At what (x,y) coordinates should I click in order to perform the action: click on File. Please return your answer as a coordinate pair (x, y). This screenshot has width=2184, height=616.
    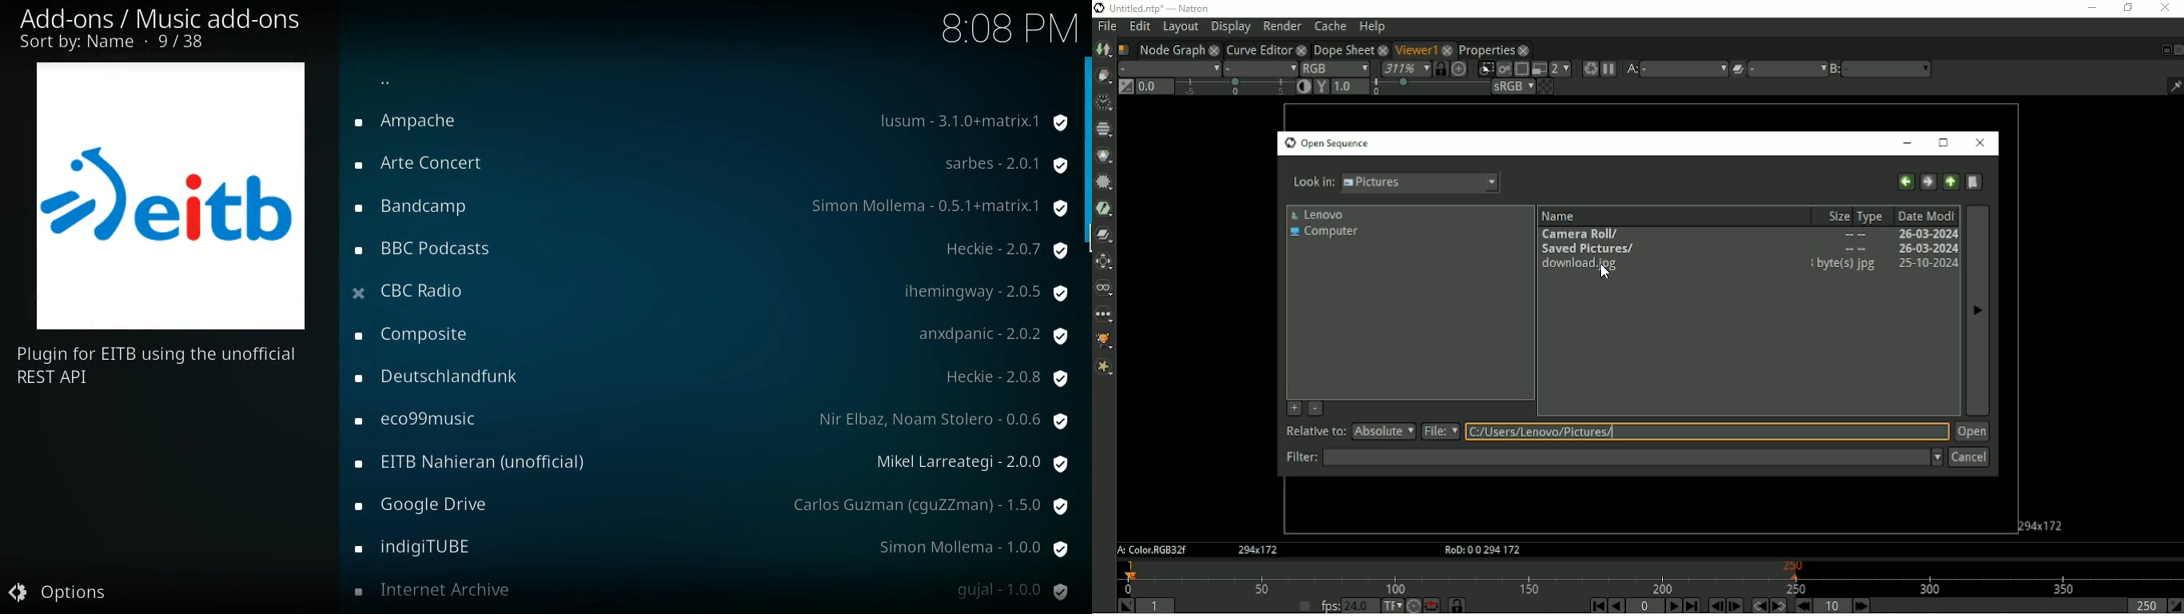
    Looking at the image, I should click on (1107, 25).